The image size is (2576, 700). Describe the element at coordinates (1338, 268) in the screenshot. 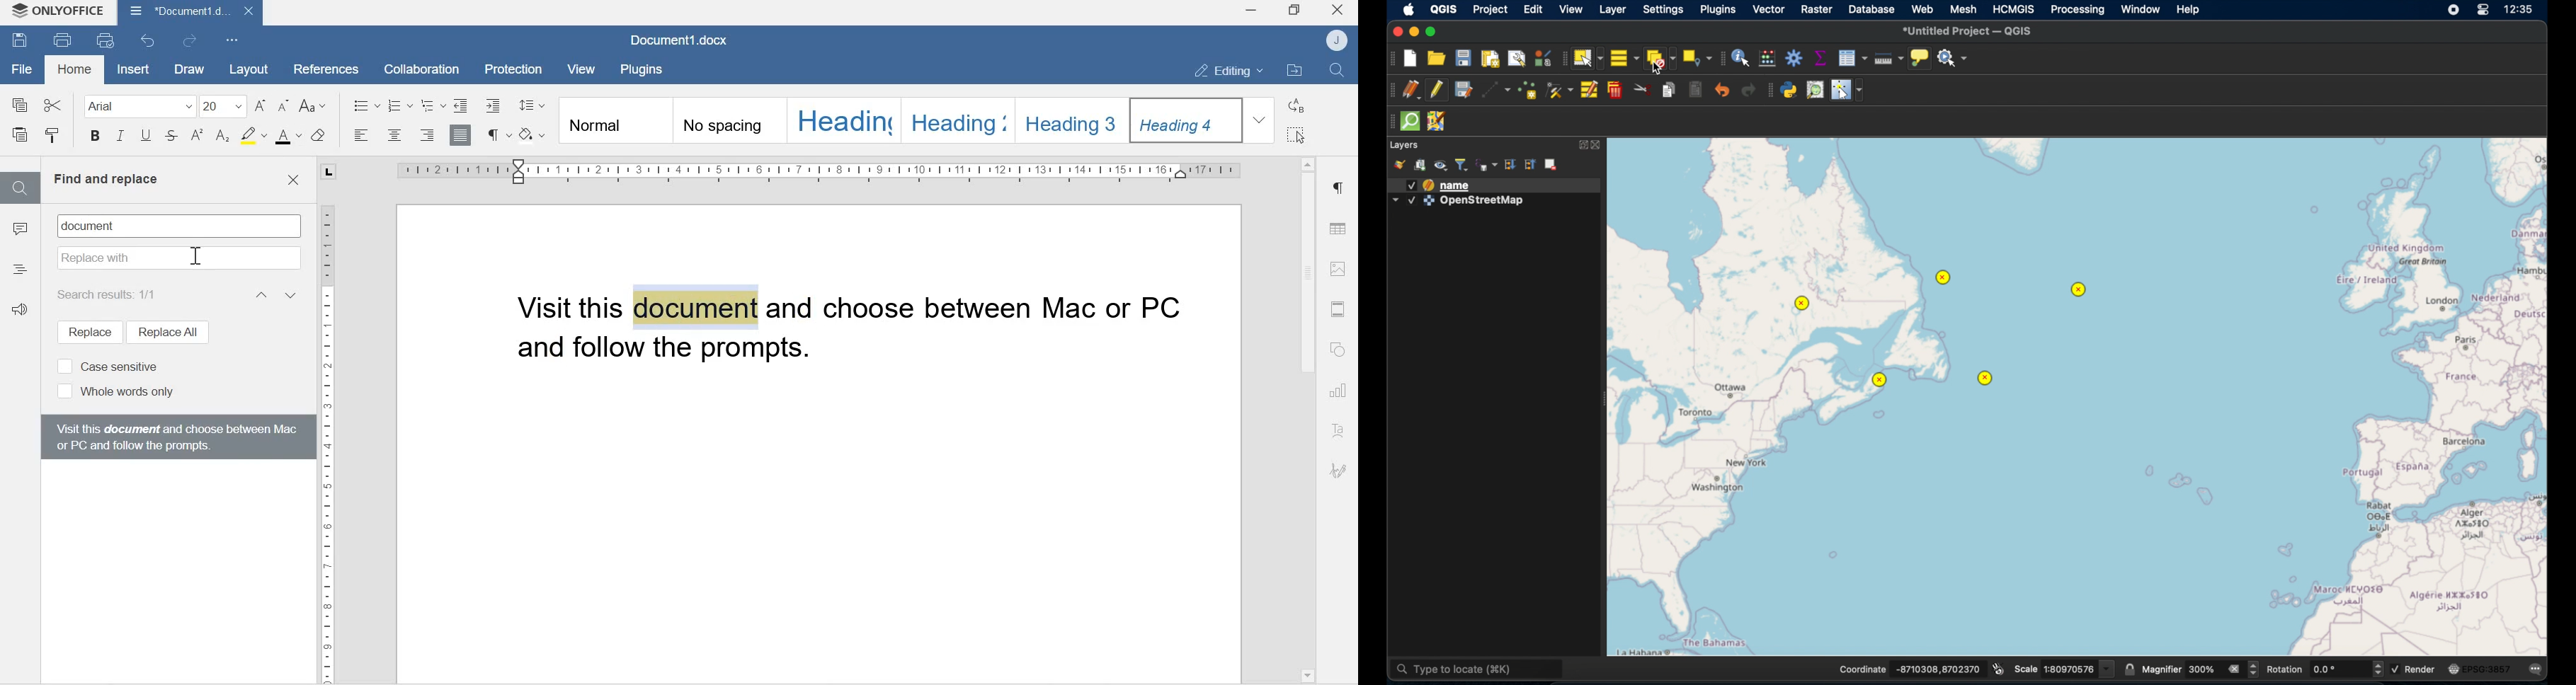

I see `Image` at that location.